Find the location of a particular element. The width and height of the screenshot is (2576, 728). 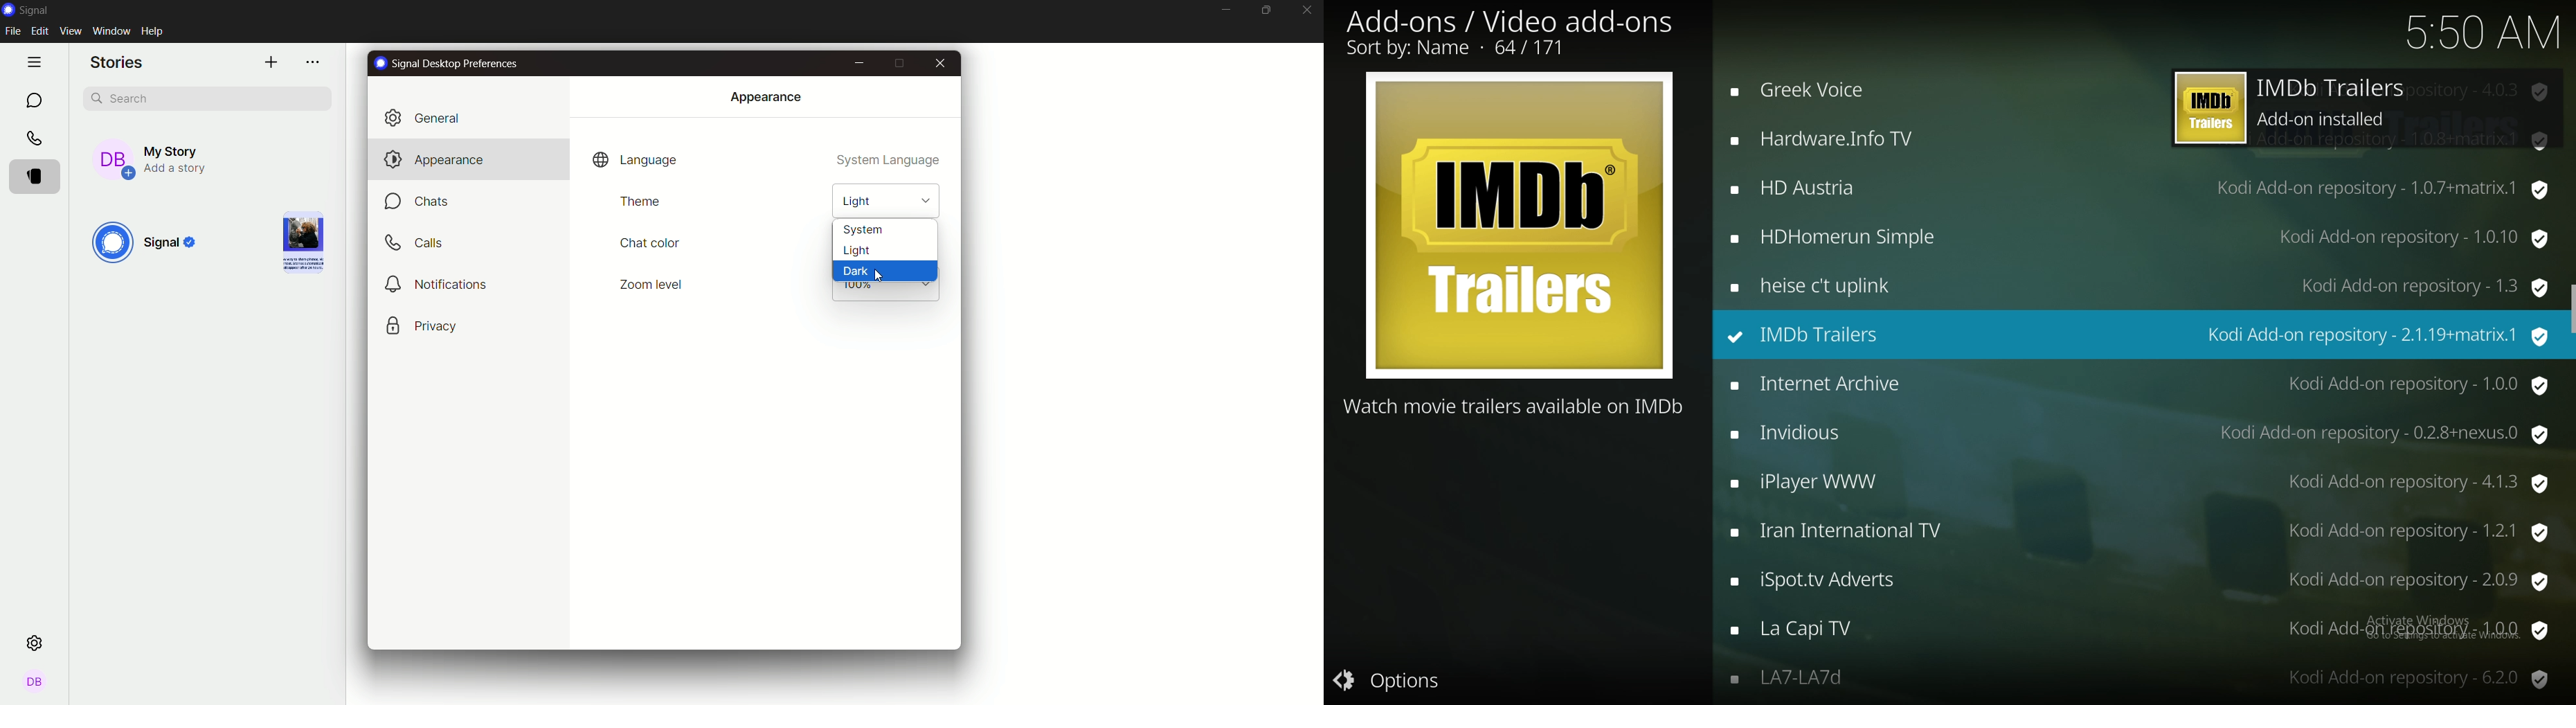

options is located at coordinates (1397, 680).